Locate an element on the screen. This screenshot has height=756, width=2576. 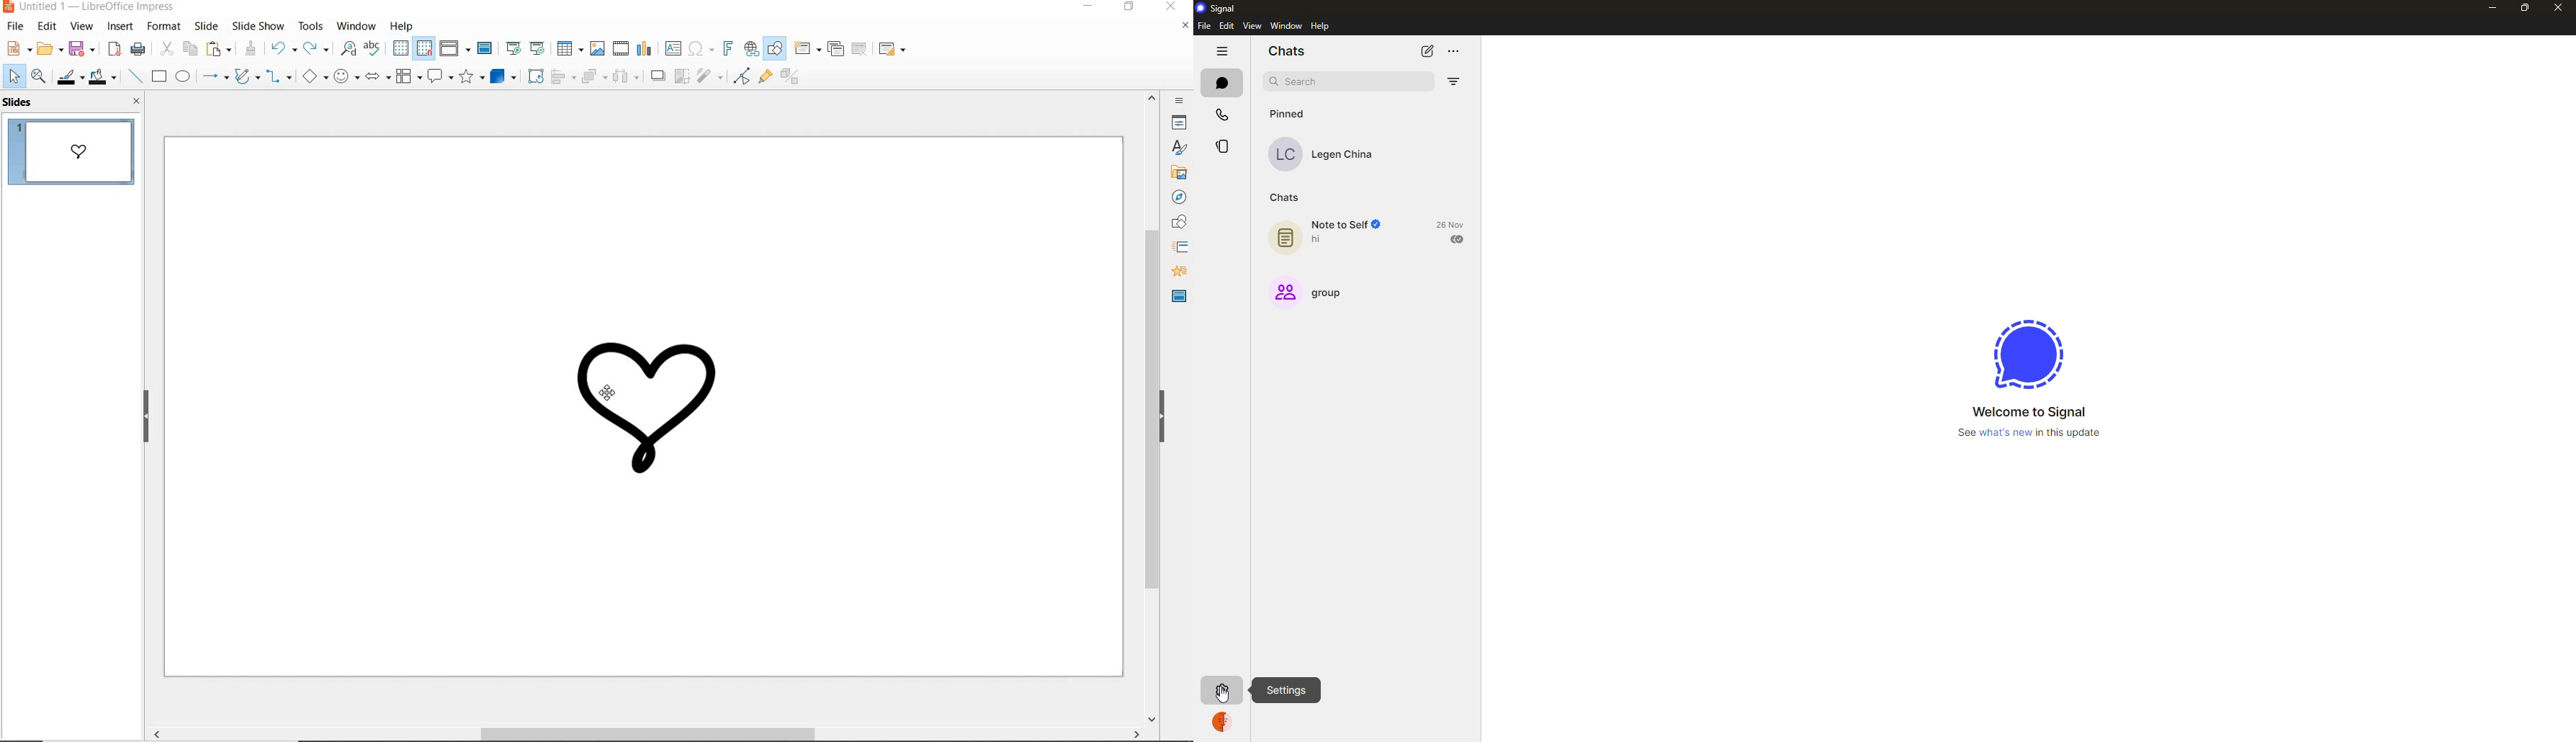
Note to Self is located at coordinates (1347, 225).